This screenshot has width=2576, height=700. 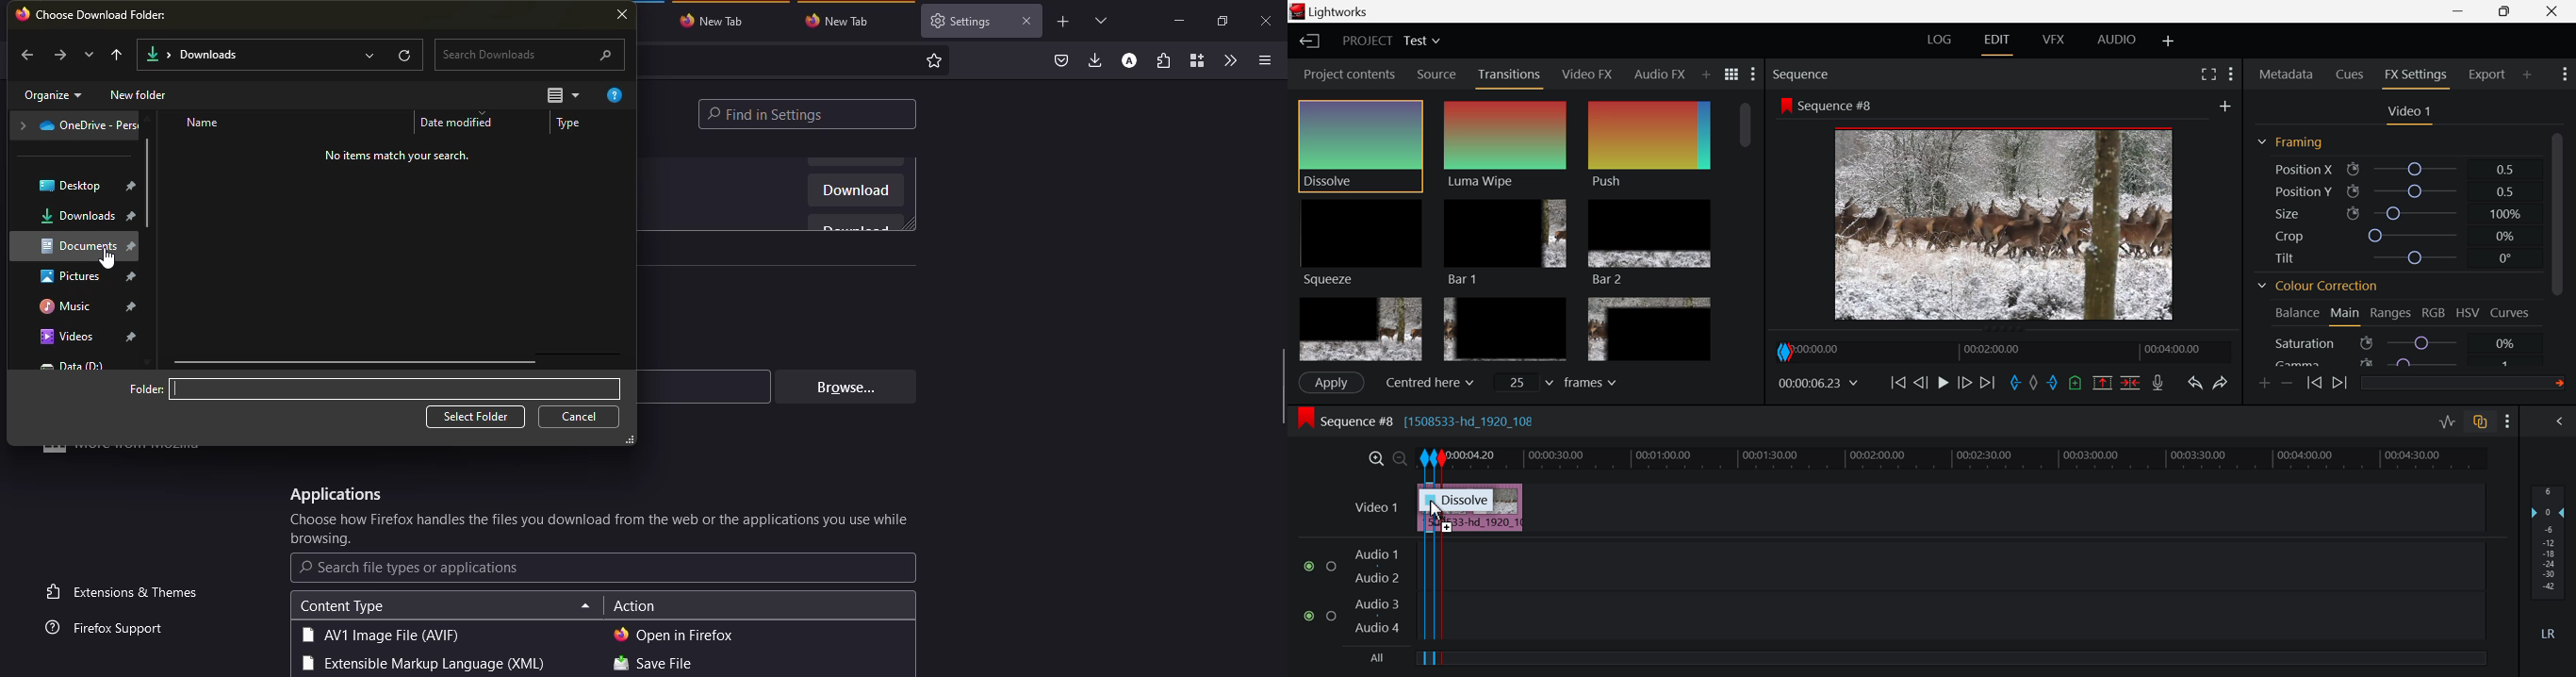 I want to click on pin, so click(x=134, y=276).